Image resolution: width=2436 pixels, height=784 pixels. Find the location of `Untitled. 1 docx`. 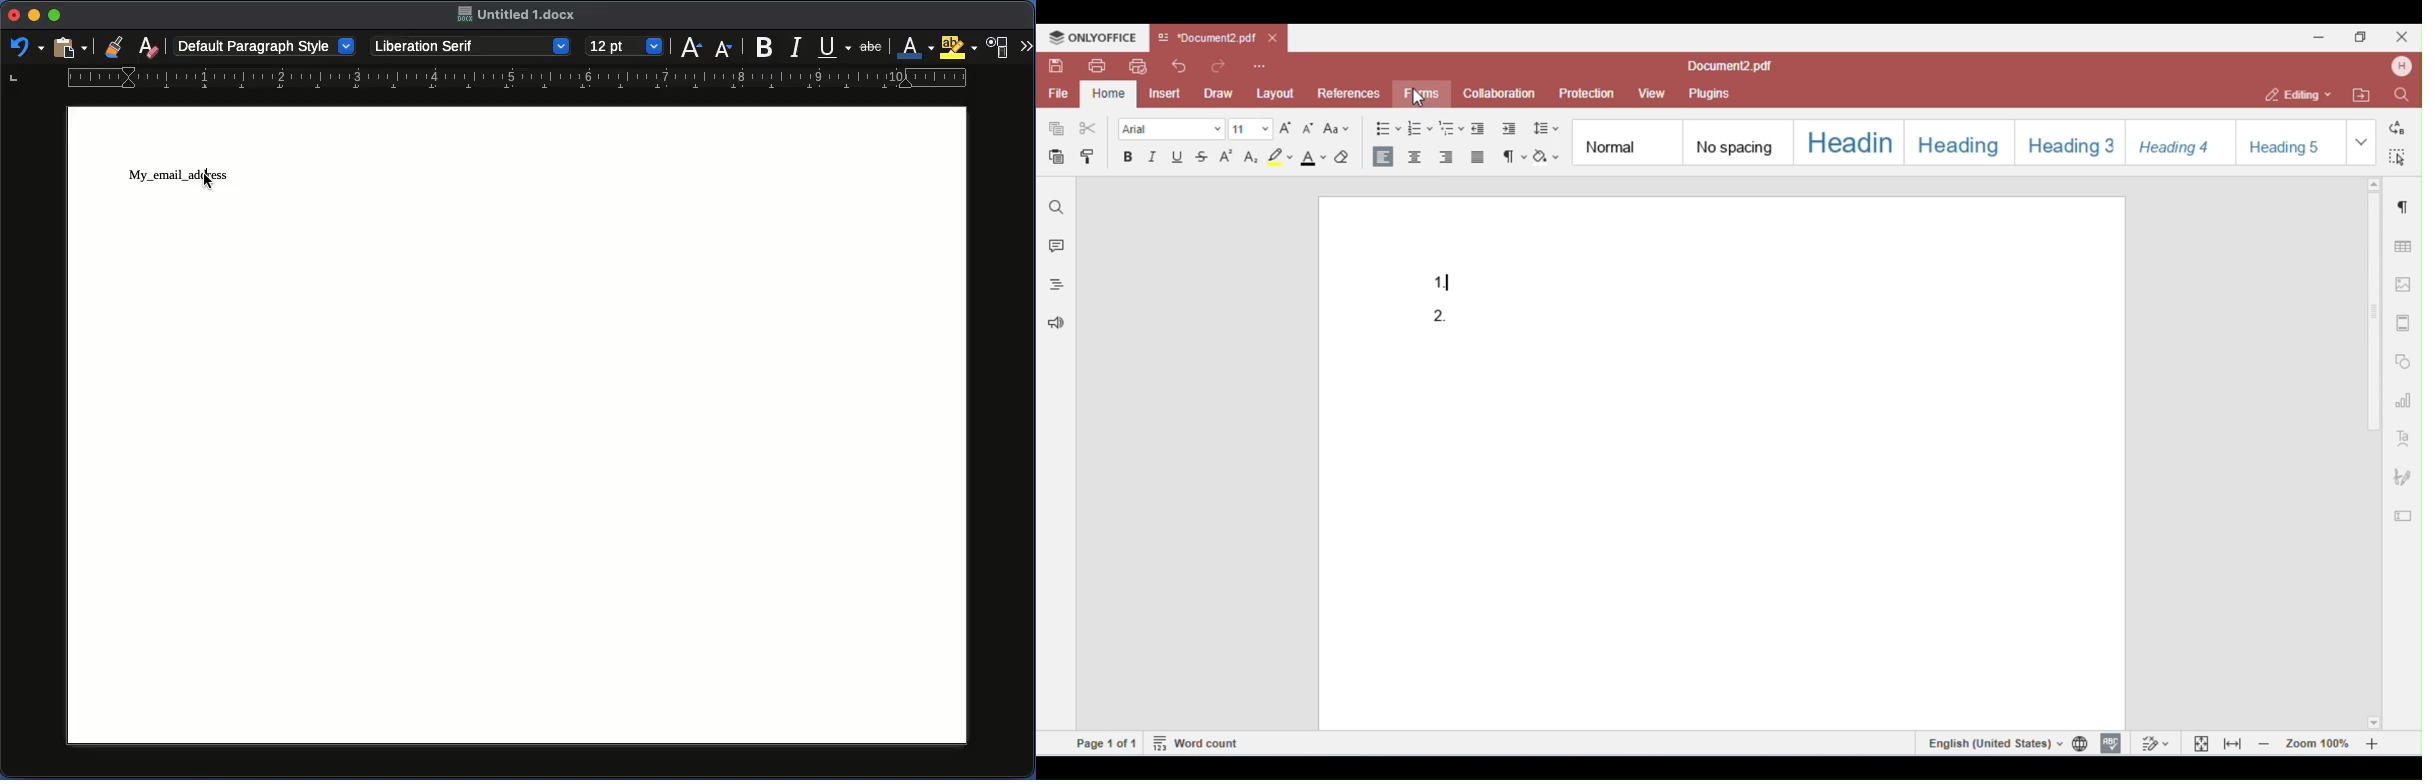

Untitled. 1 docx is located at coordinates (518, 15).